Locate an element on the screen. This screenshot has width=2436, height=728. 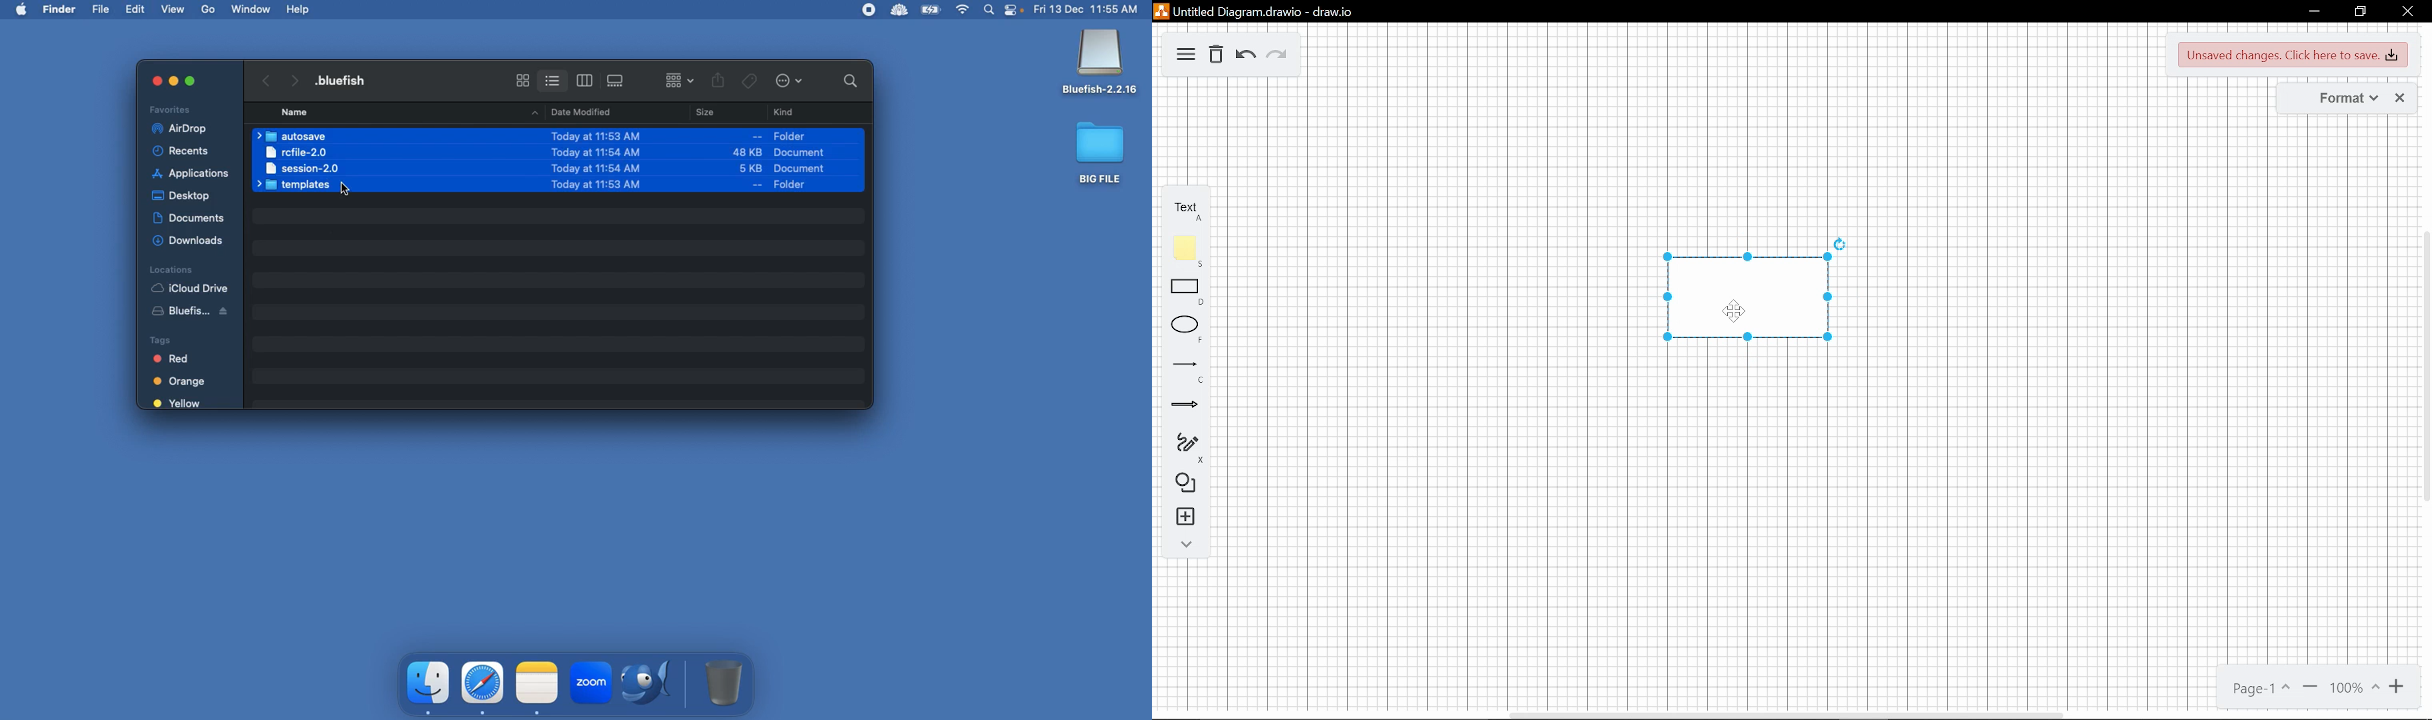
close is located at coordinates (2407, 11).